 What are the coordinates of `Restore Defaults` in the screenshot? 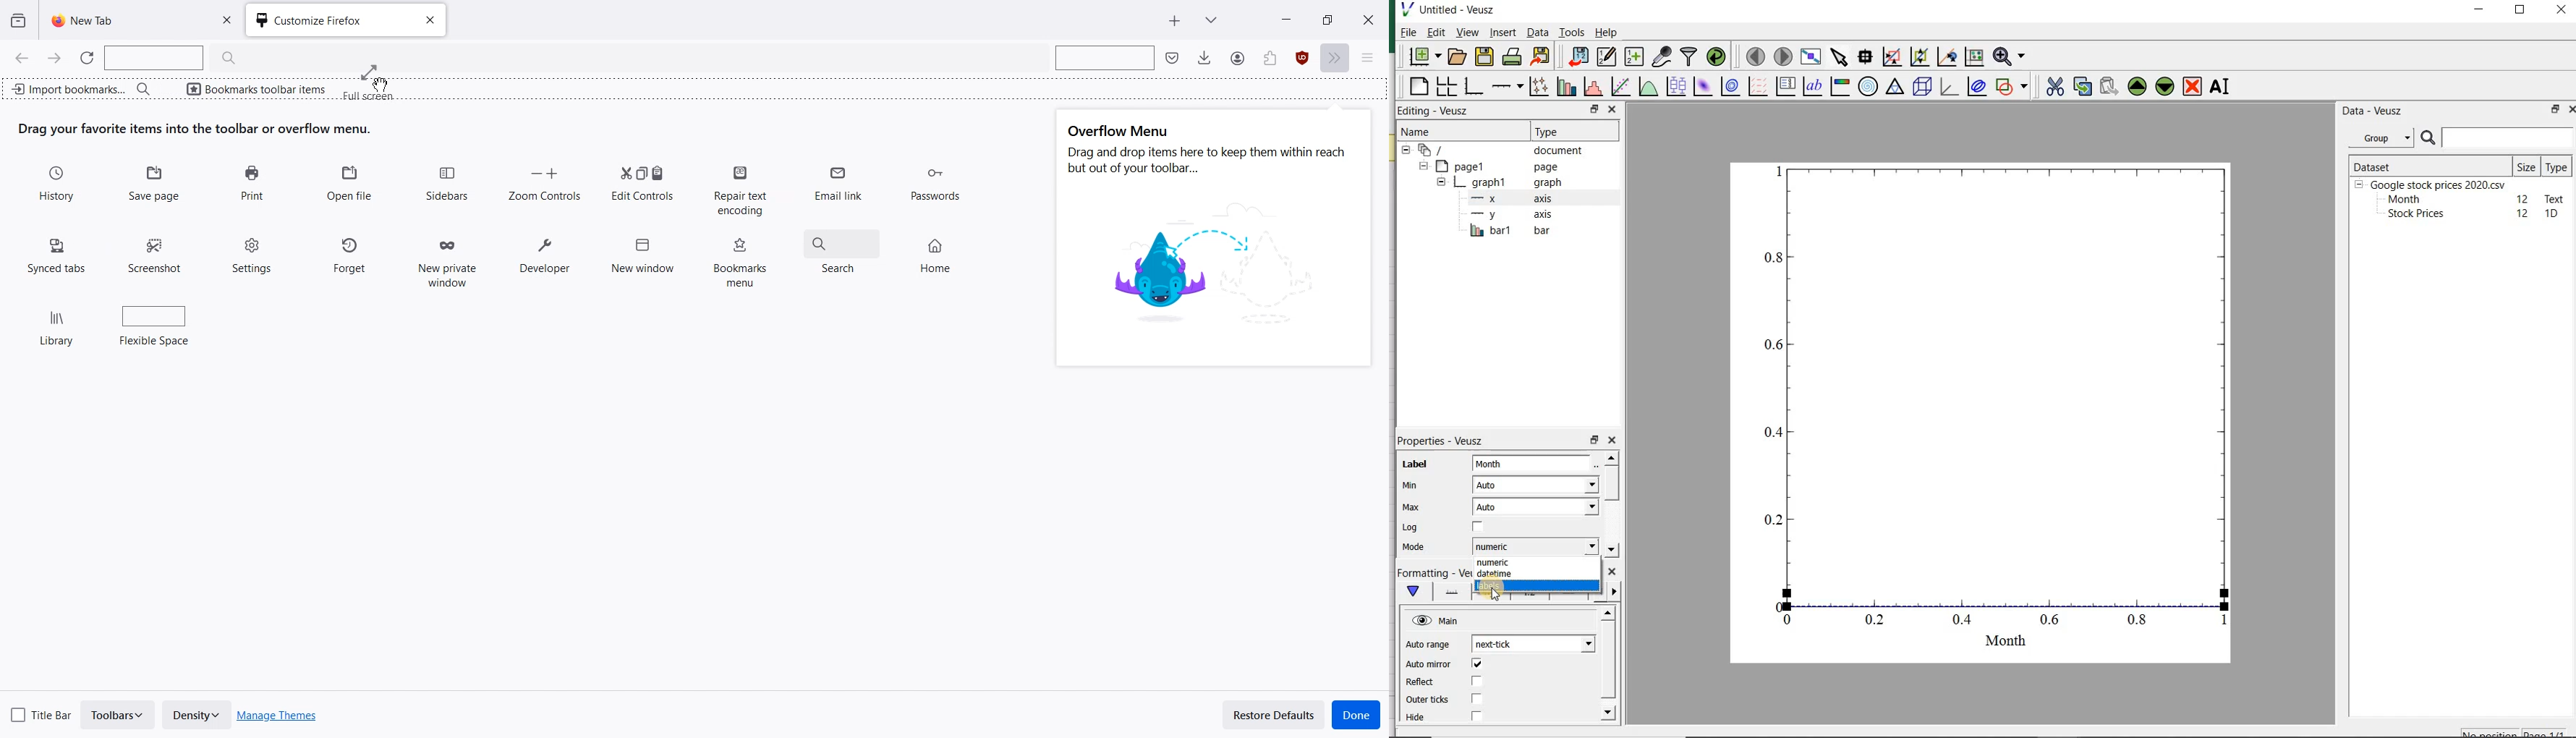 It's located at (1274, 714).